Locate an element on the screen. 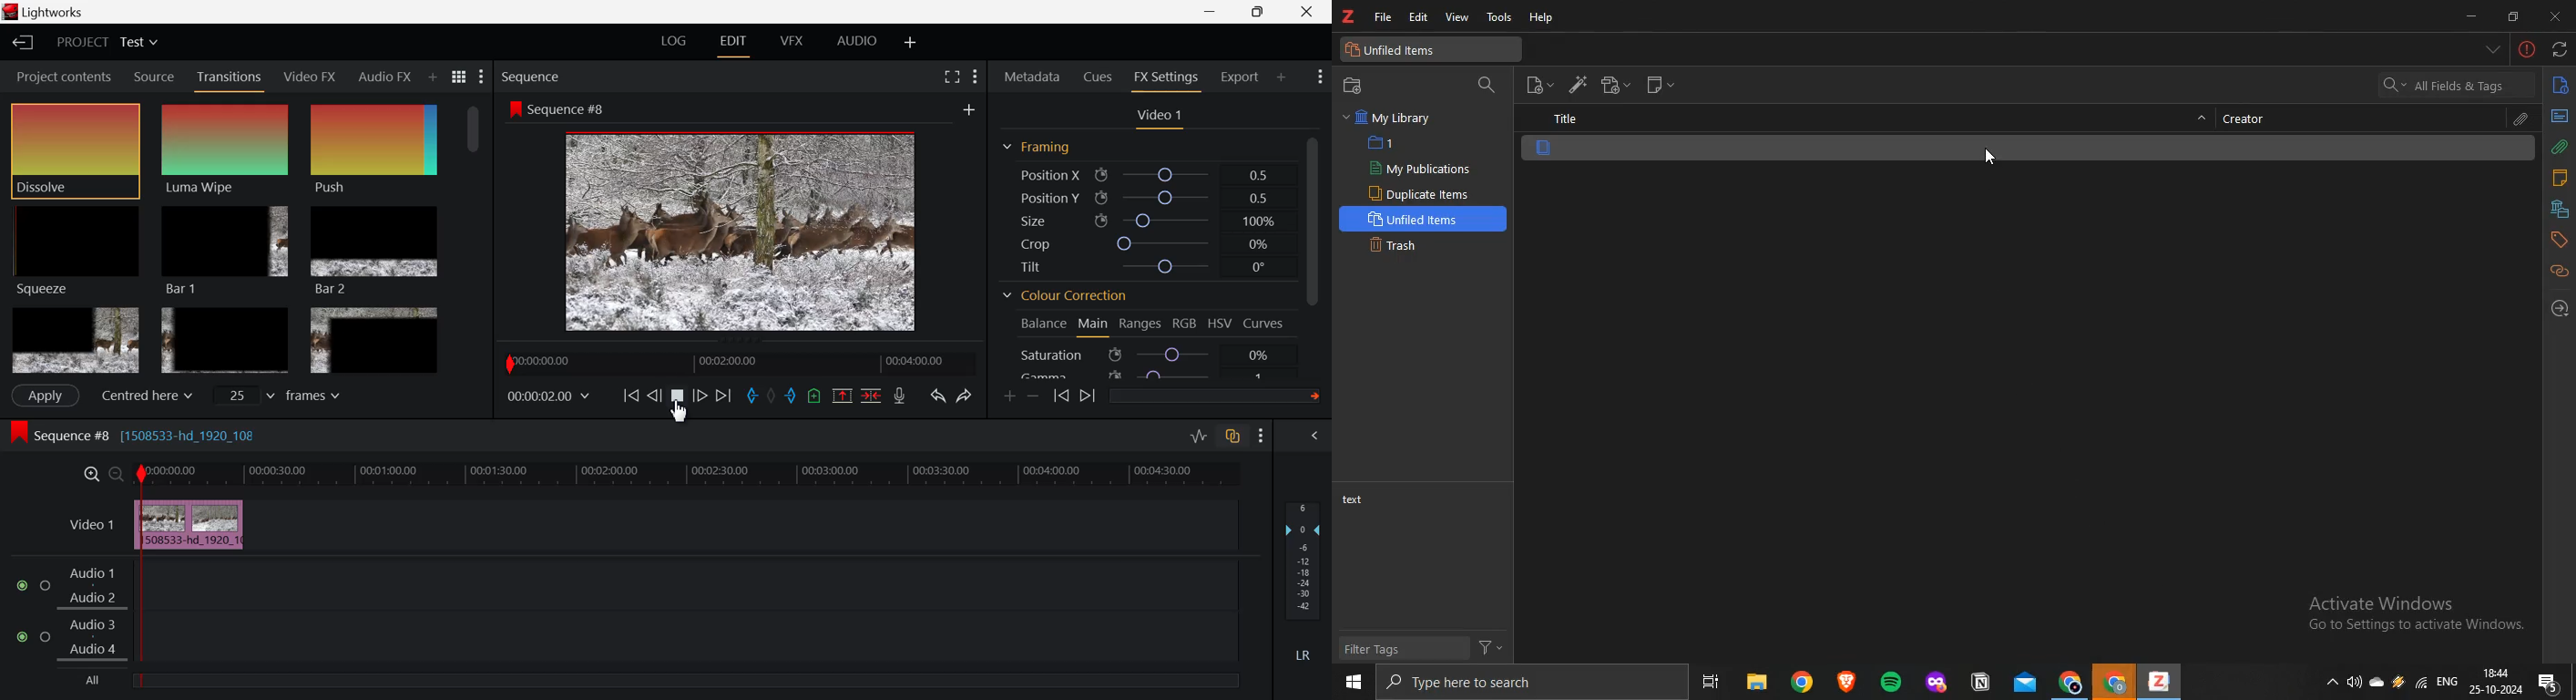  close is located at coordinates (2555, 17).